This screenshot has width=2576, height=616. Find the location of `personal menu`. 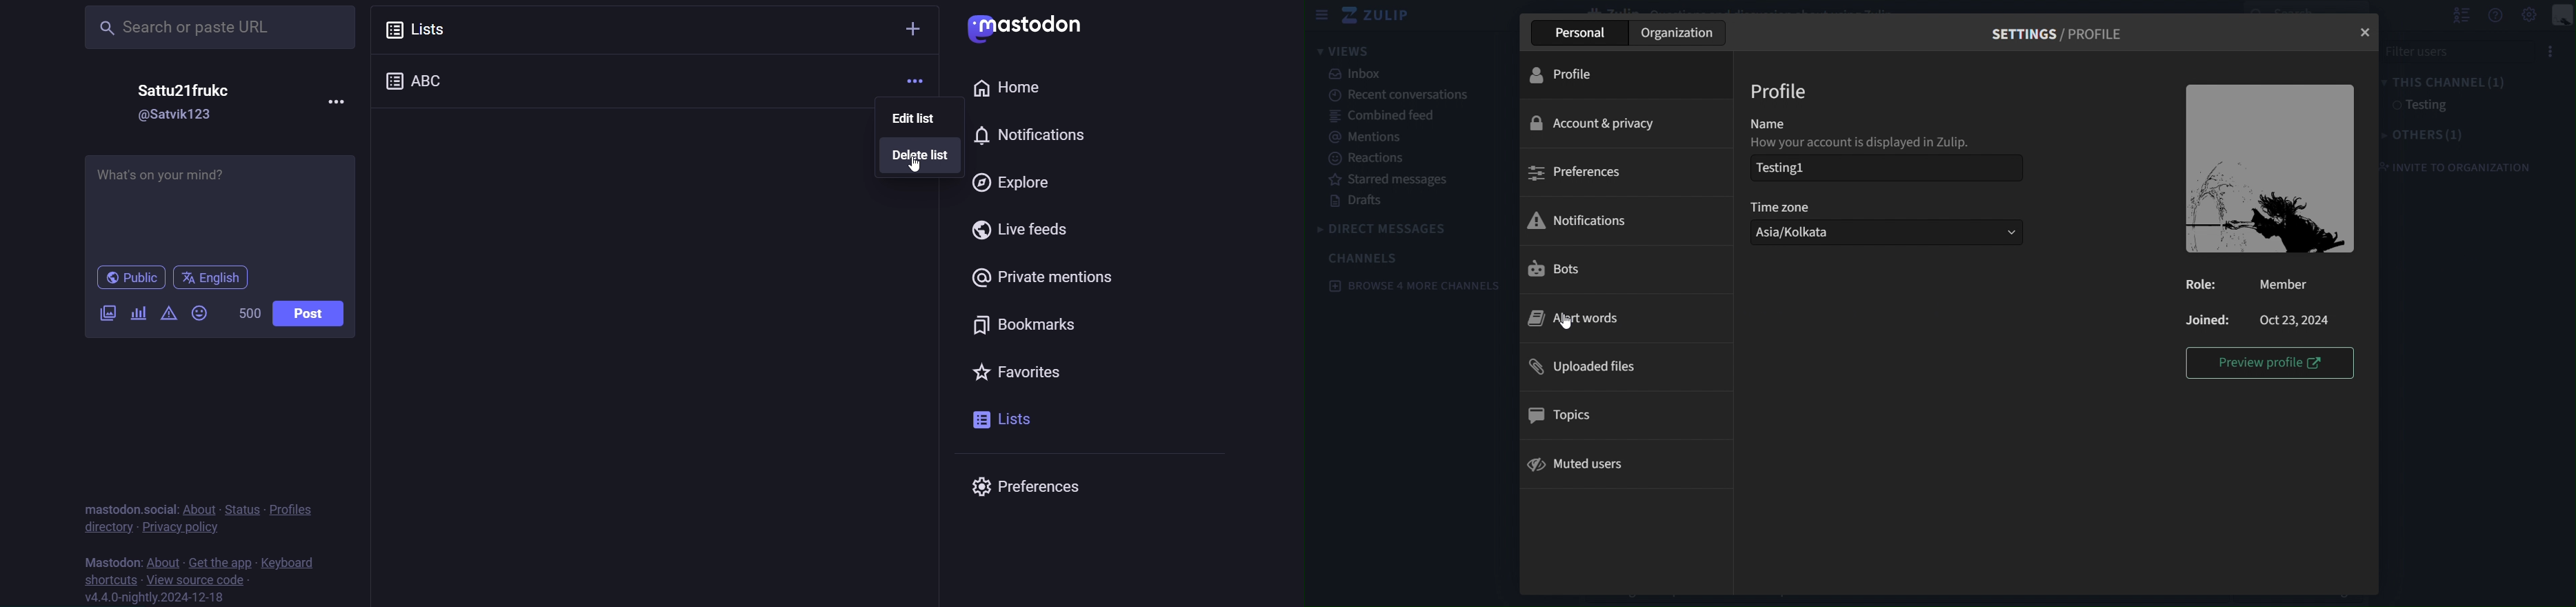

personal menu is located at coordinates (2563, 15).